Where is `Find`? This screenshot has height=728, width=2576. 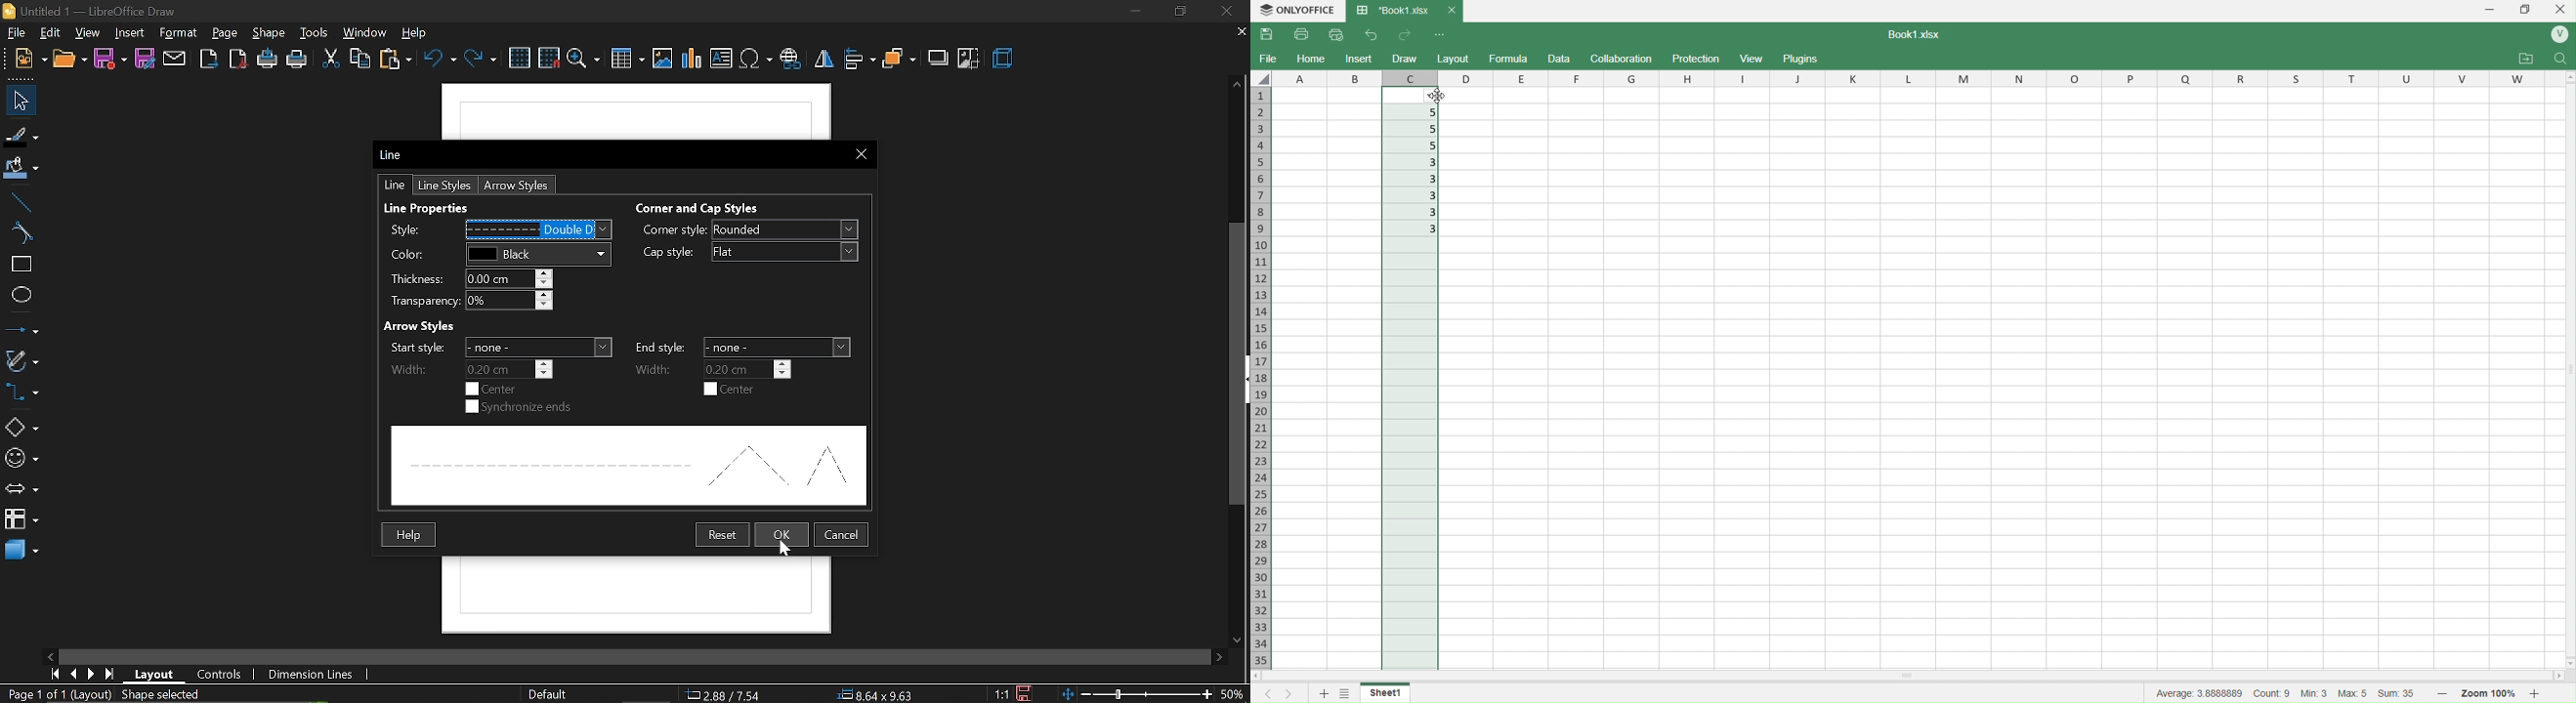
Find is located at coordinates (2559, 60).